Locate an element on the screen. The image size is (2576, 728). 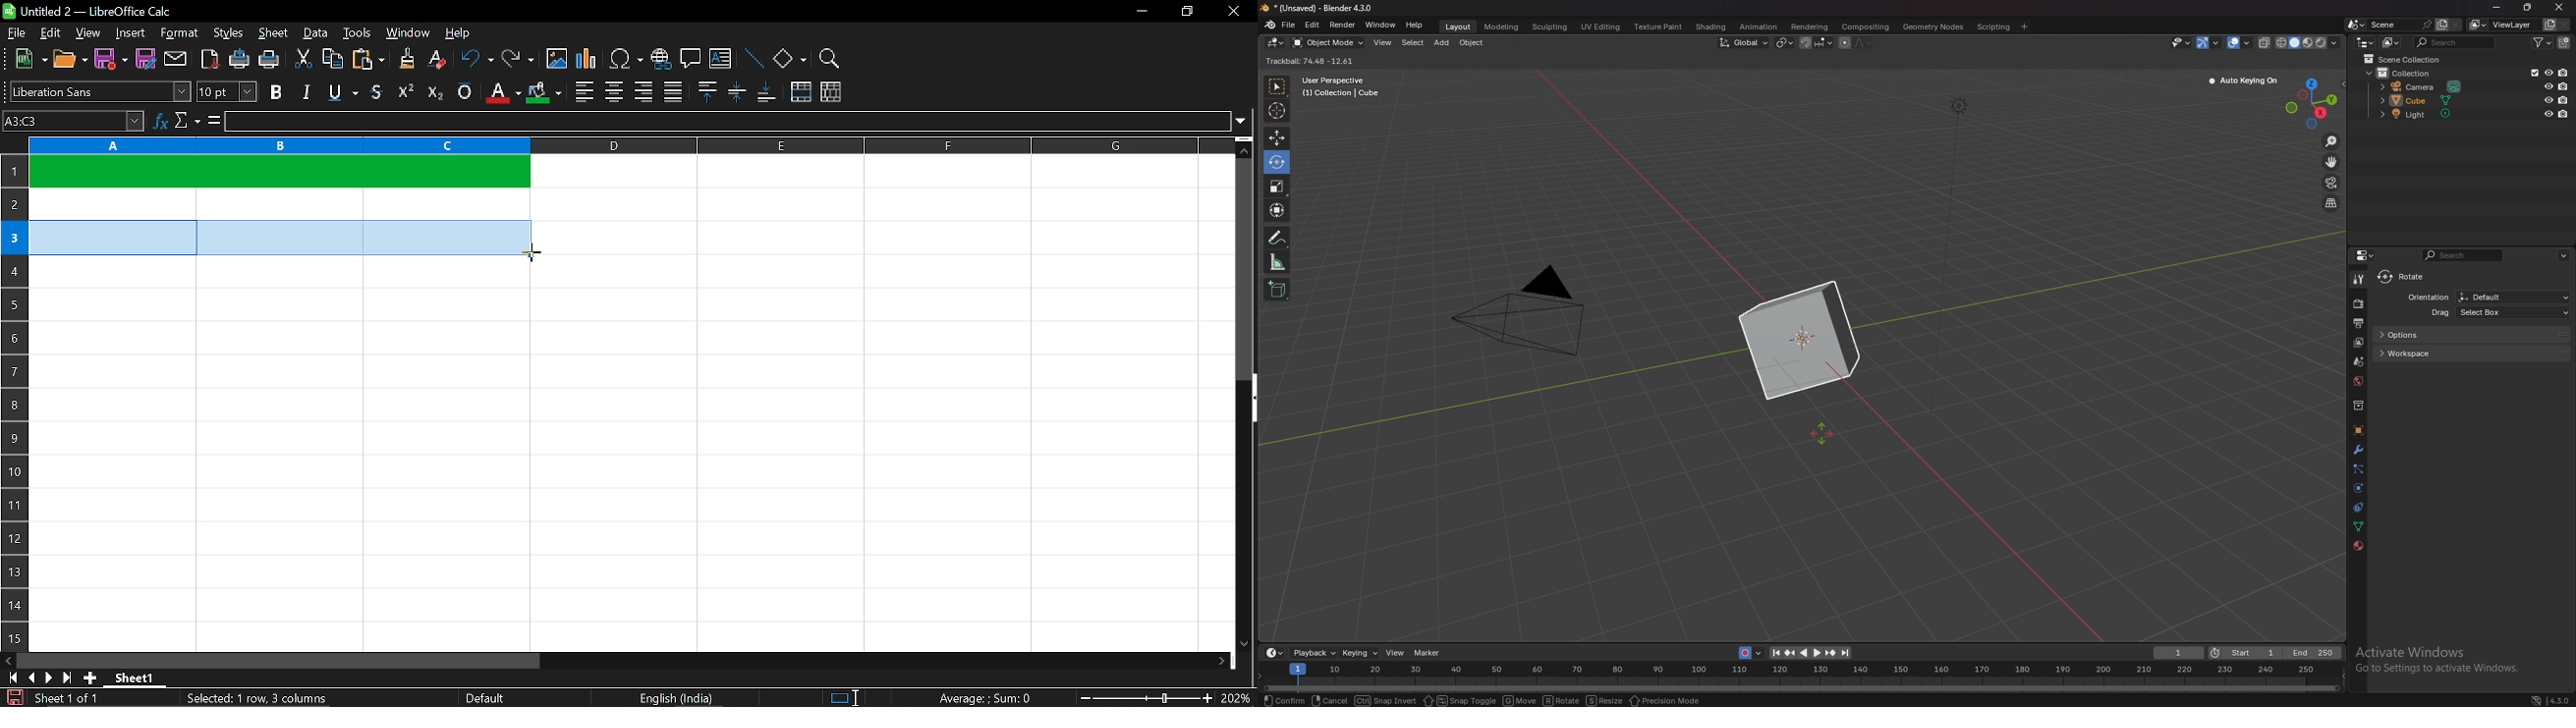
expand formula bar is located at coordinates (1244, 121).